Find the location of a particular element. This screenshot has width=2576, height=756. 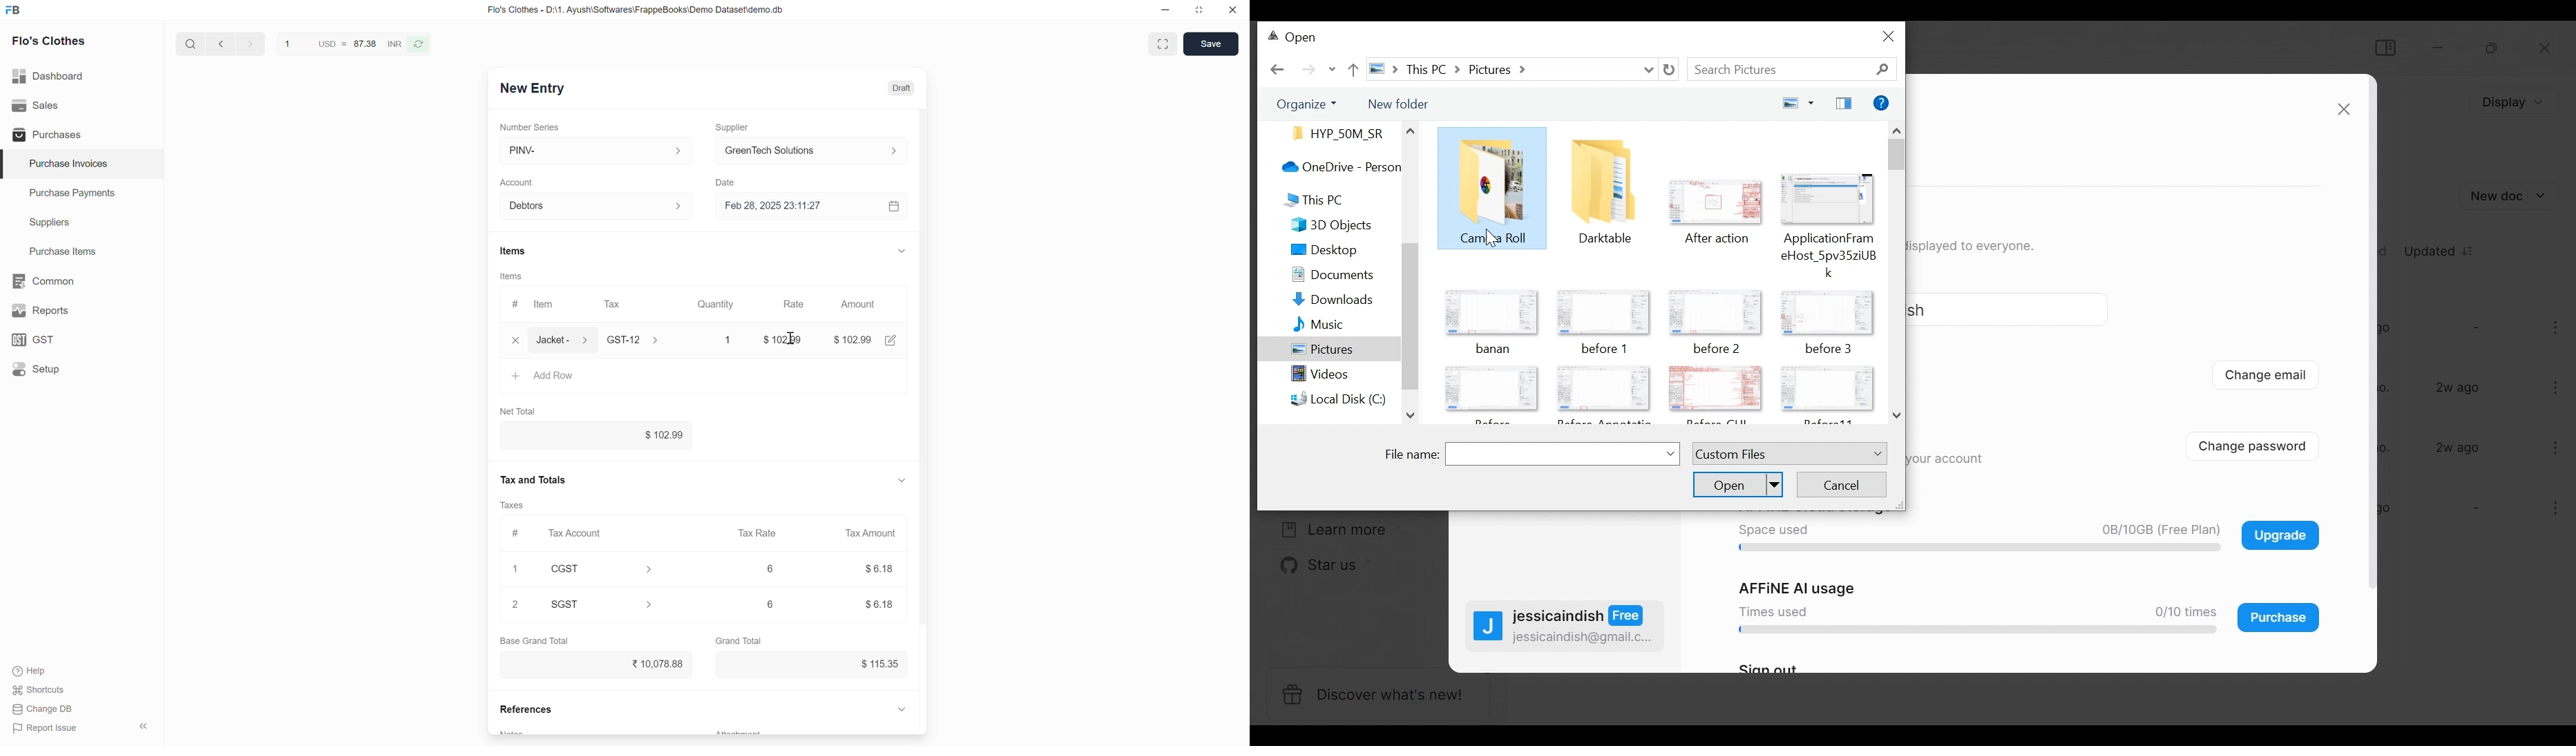

Rate is located at coordinates (797, 304).